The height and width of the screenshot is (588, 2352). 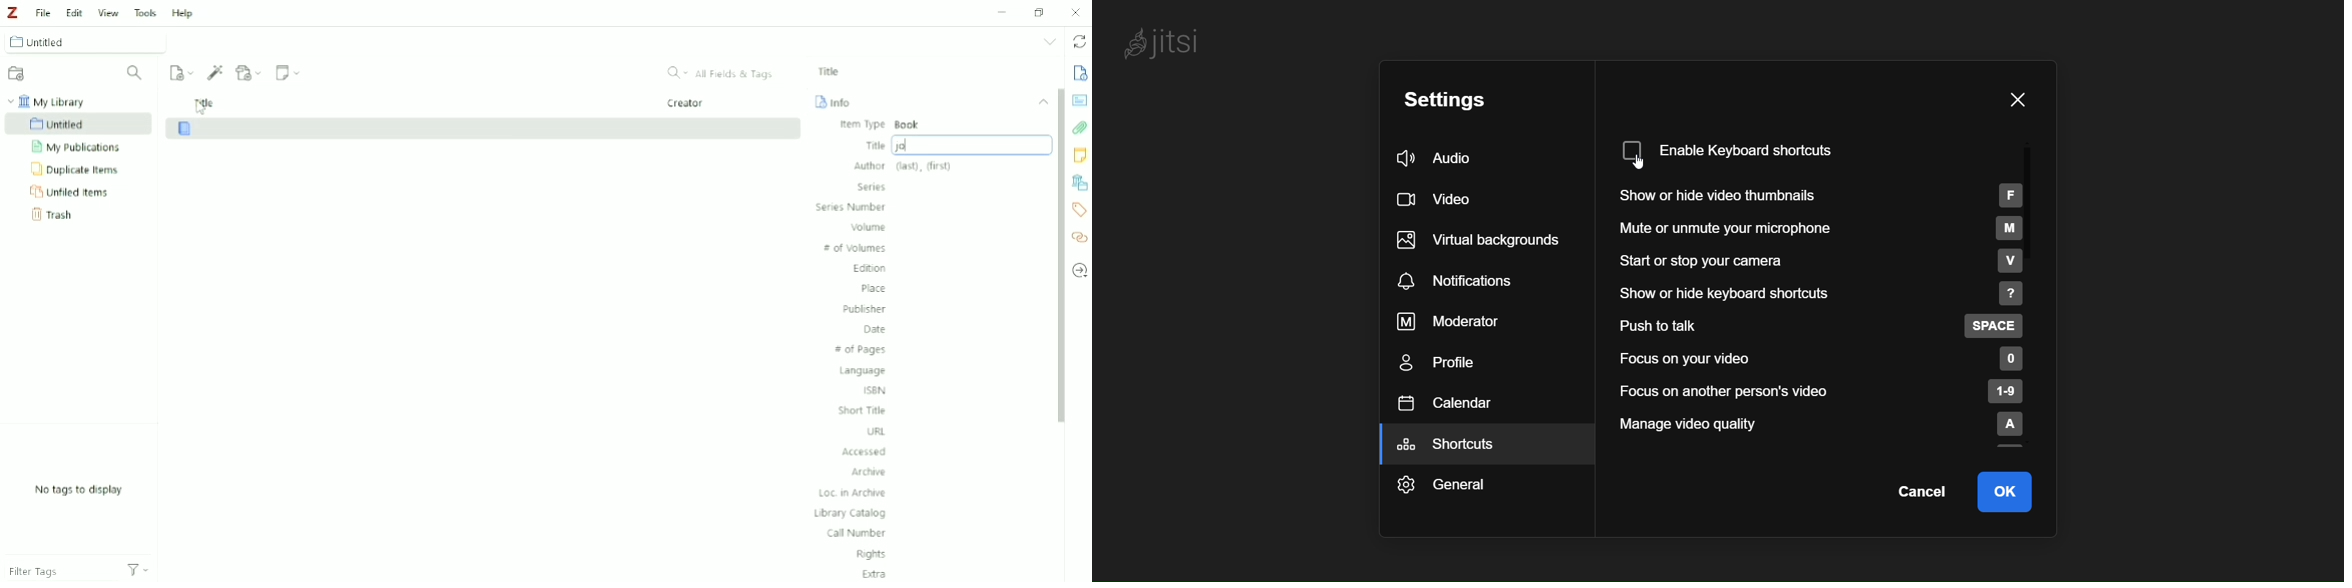 I want to click on # of Volumes, so click(x=856, y=249).